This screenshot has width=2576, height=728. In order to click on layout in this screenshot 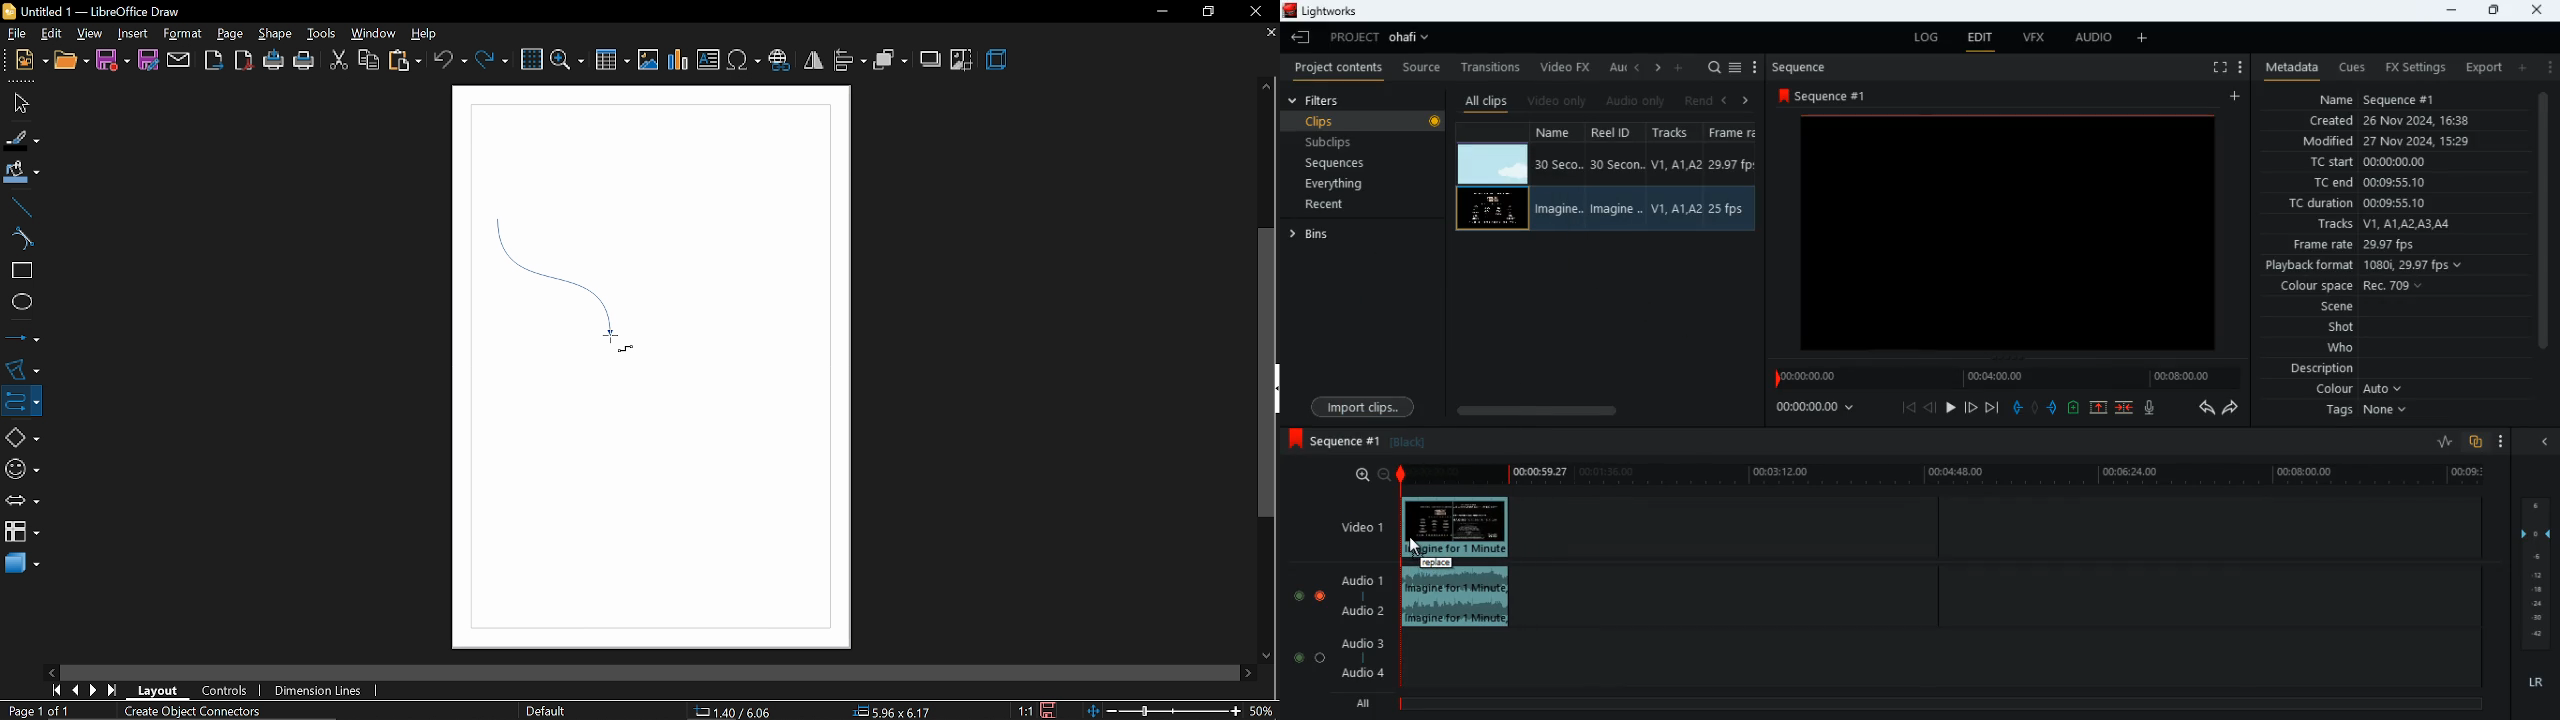, I will do `click(159, 691)`.